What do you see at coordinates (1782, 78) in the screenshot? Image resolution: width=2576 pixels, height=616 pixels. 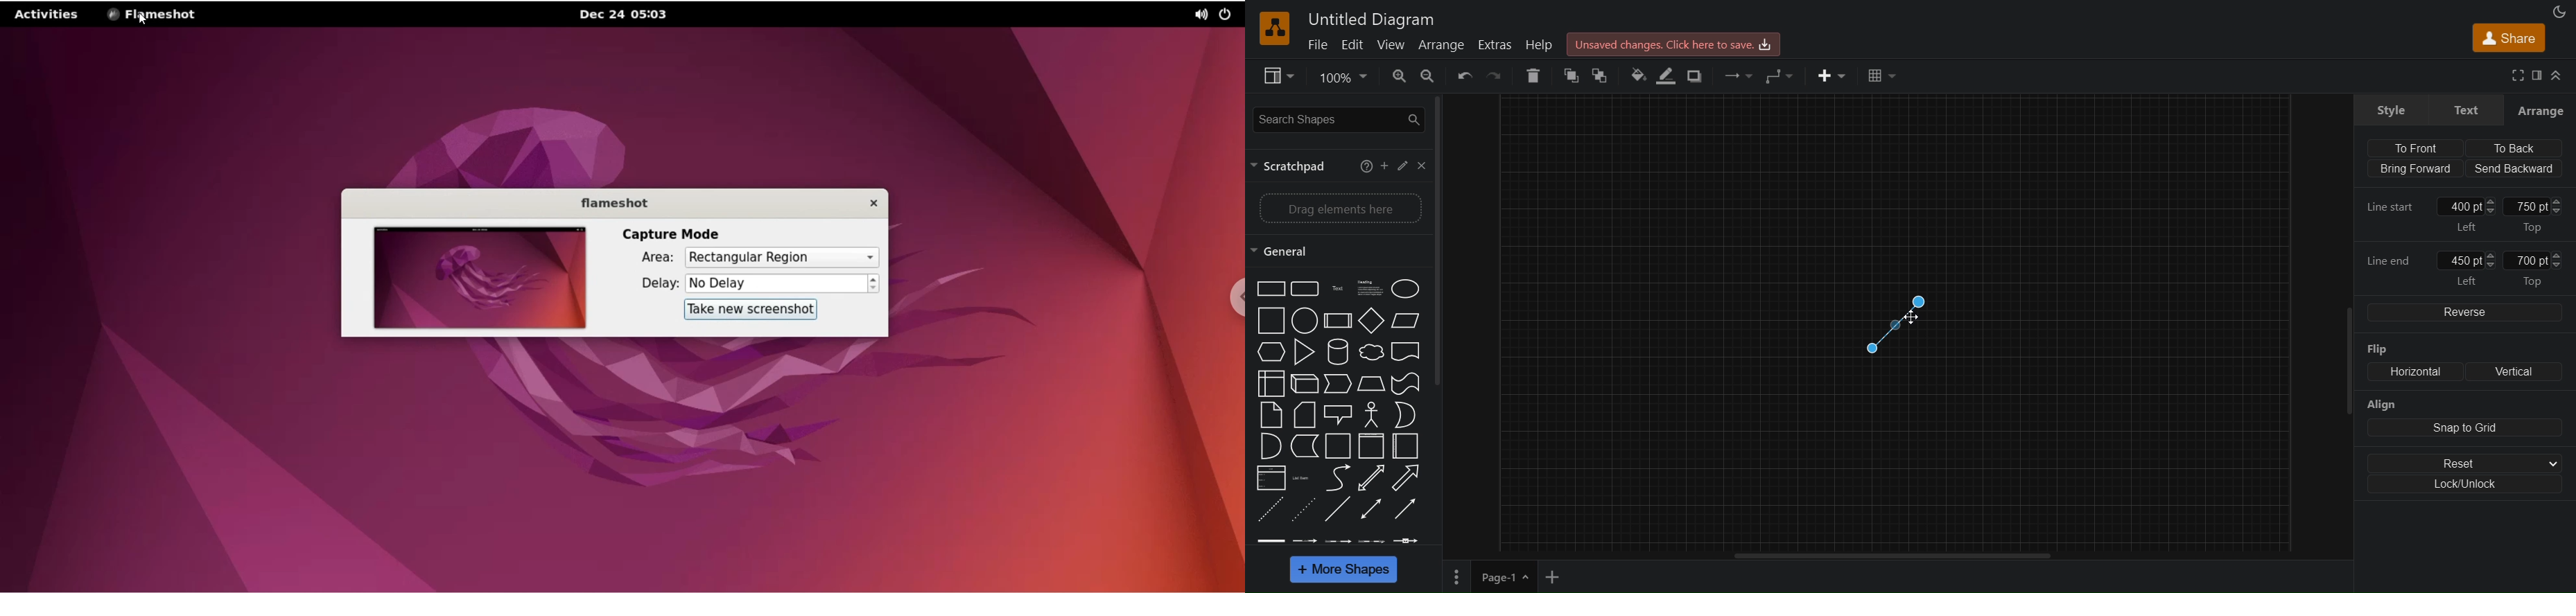 I see `waypoints` at bounding box center [1782, 78].